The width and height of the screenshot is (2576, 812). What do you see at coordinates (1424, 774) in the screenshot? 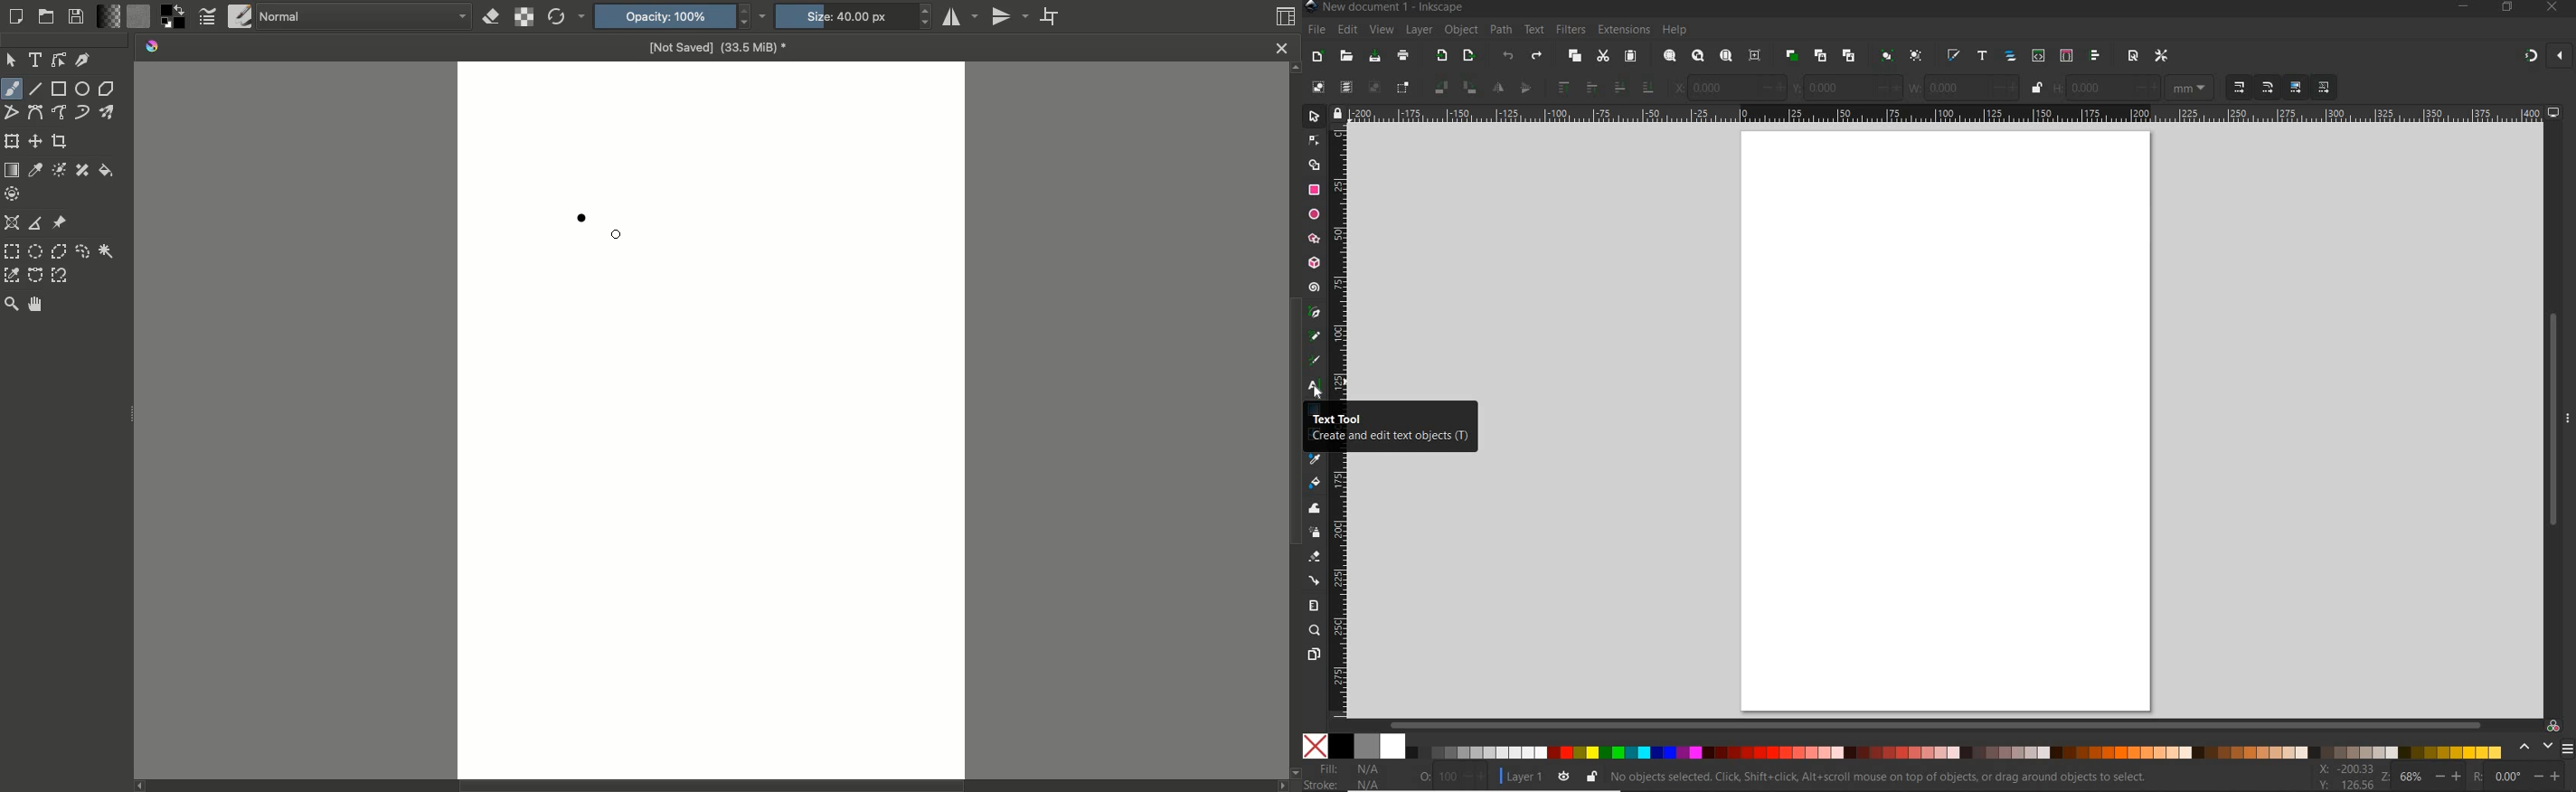
I see `0` at bounding box center [1424, 774].